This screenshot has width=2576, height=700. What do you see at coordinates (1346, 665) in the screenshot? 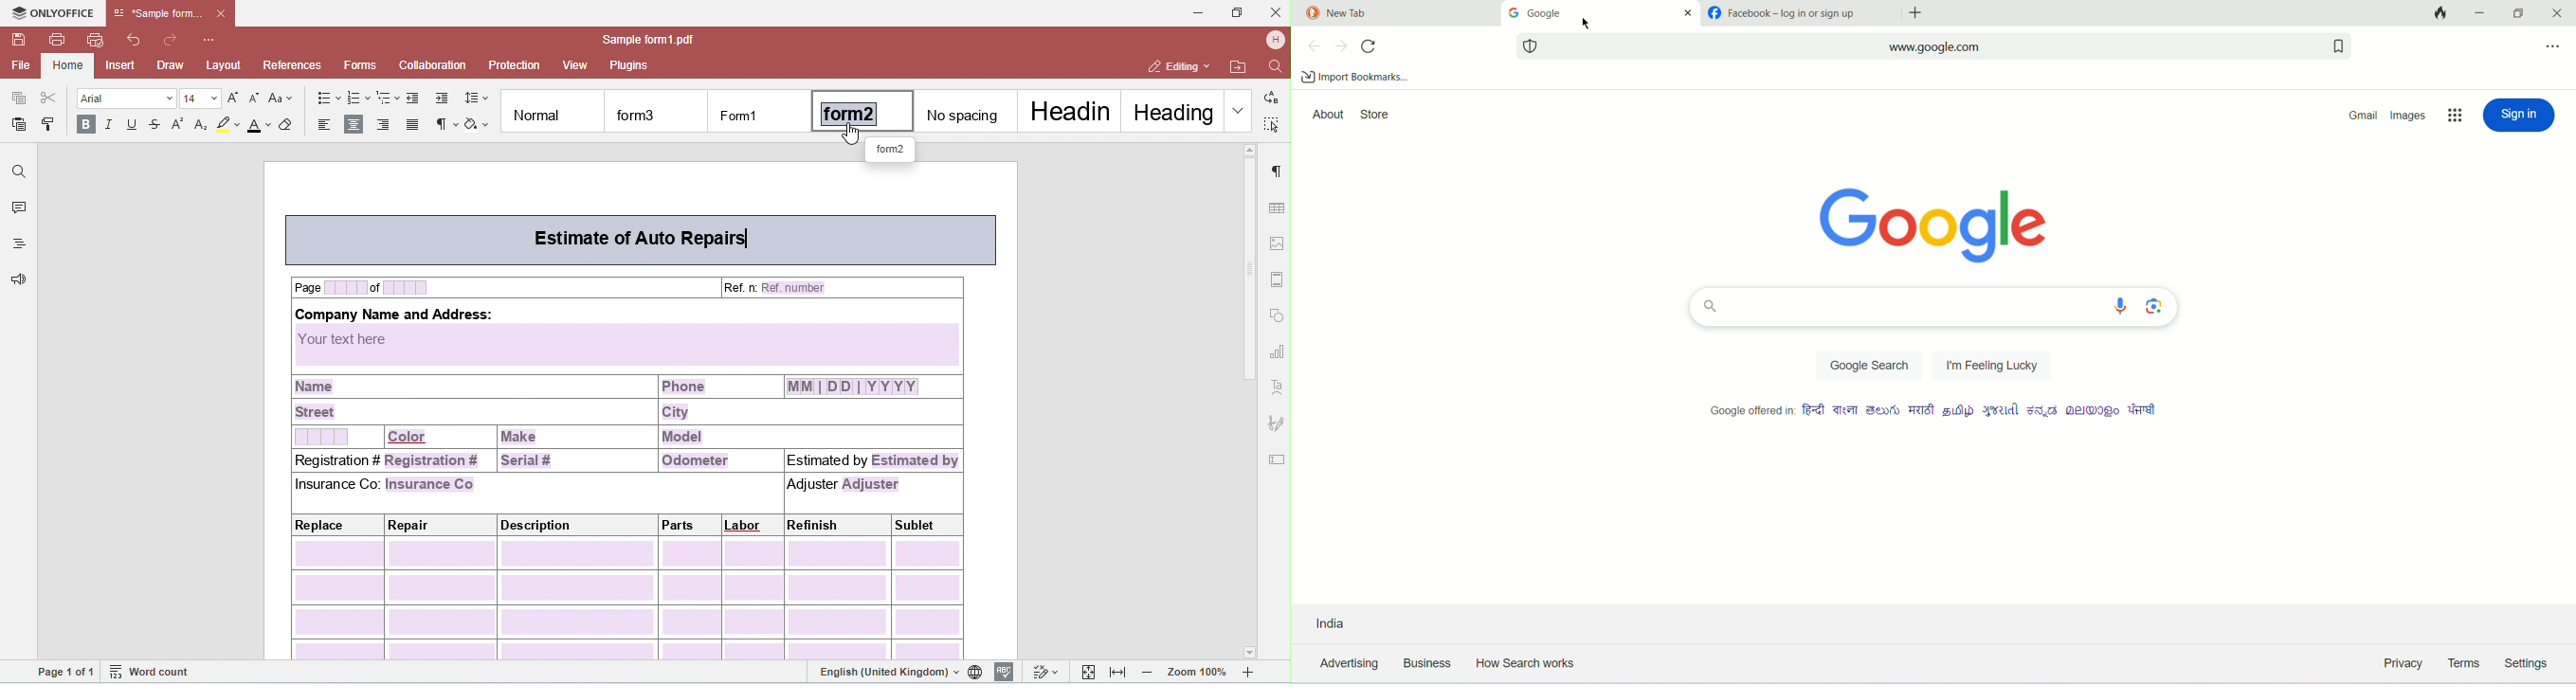
I see `advertising` at bounding box center [1346, 665].